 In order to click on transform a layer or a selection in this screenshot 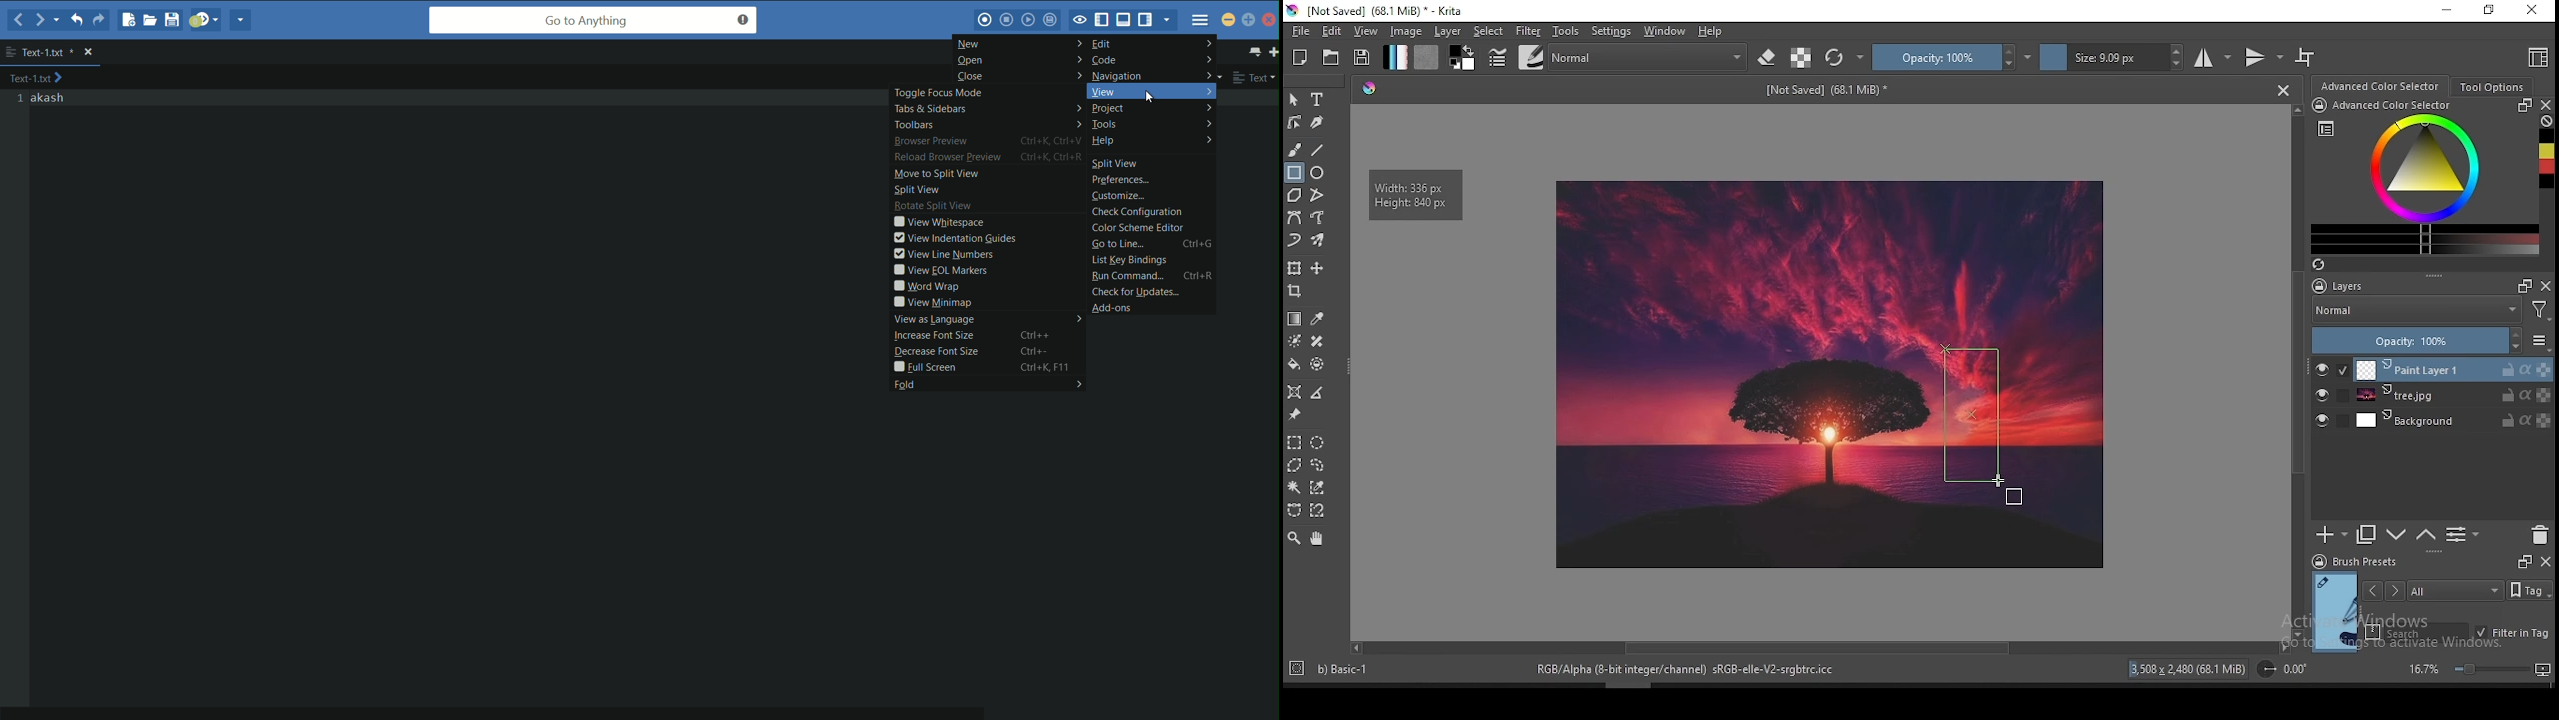, I will do `click(1295, 269)`.